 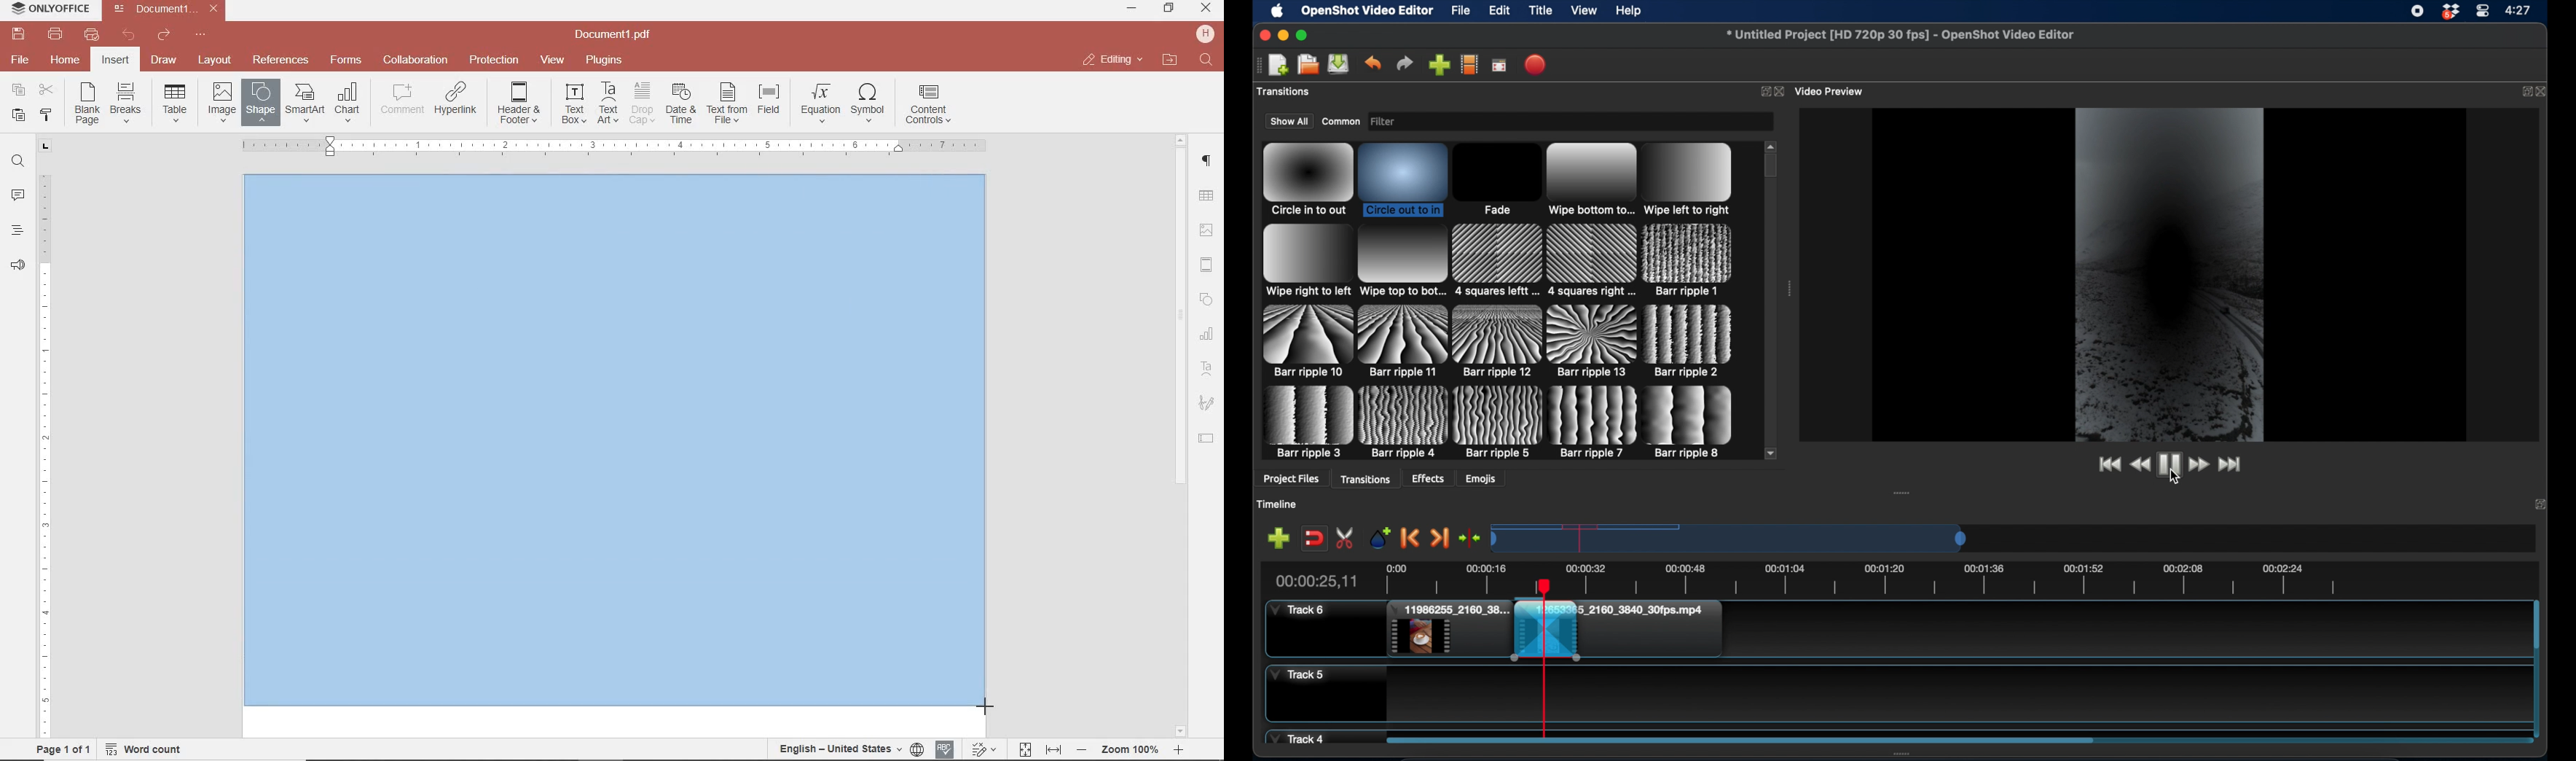 I want to click on show all, so click(x=1289, y=121).